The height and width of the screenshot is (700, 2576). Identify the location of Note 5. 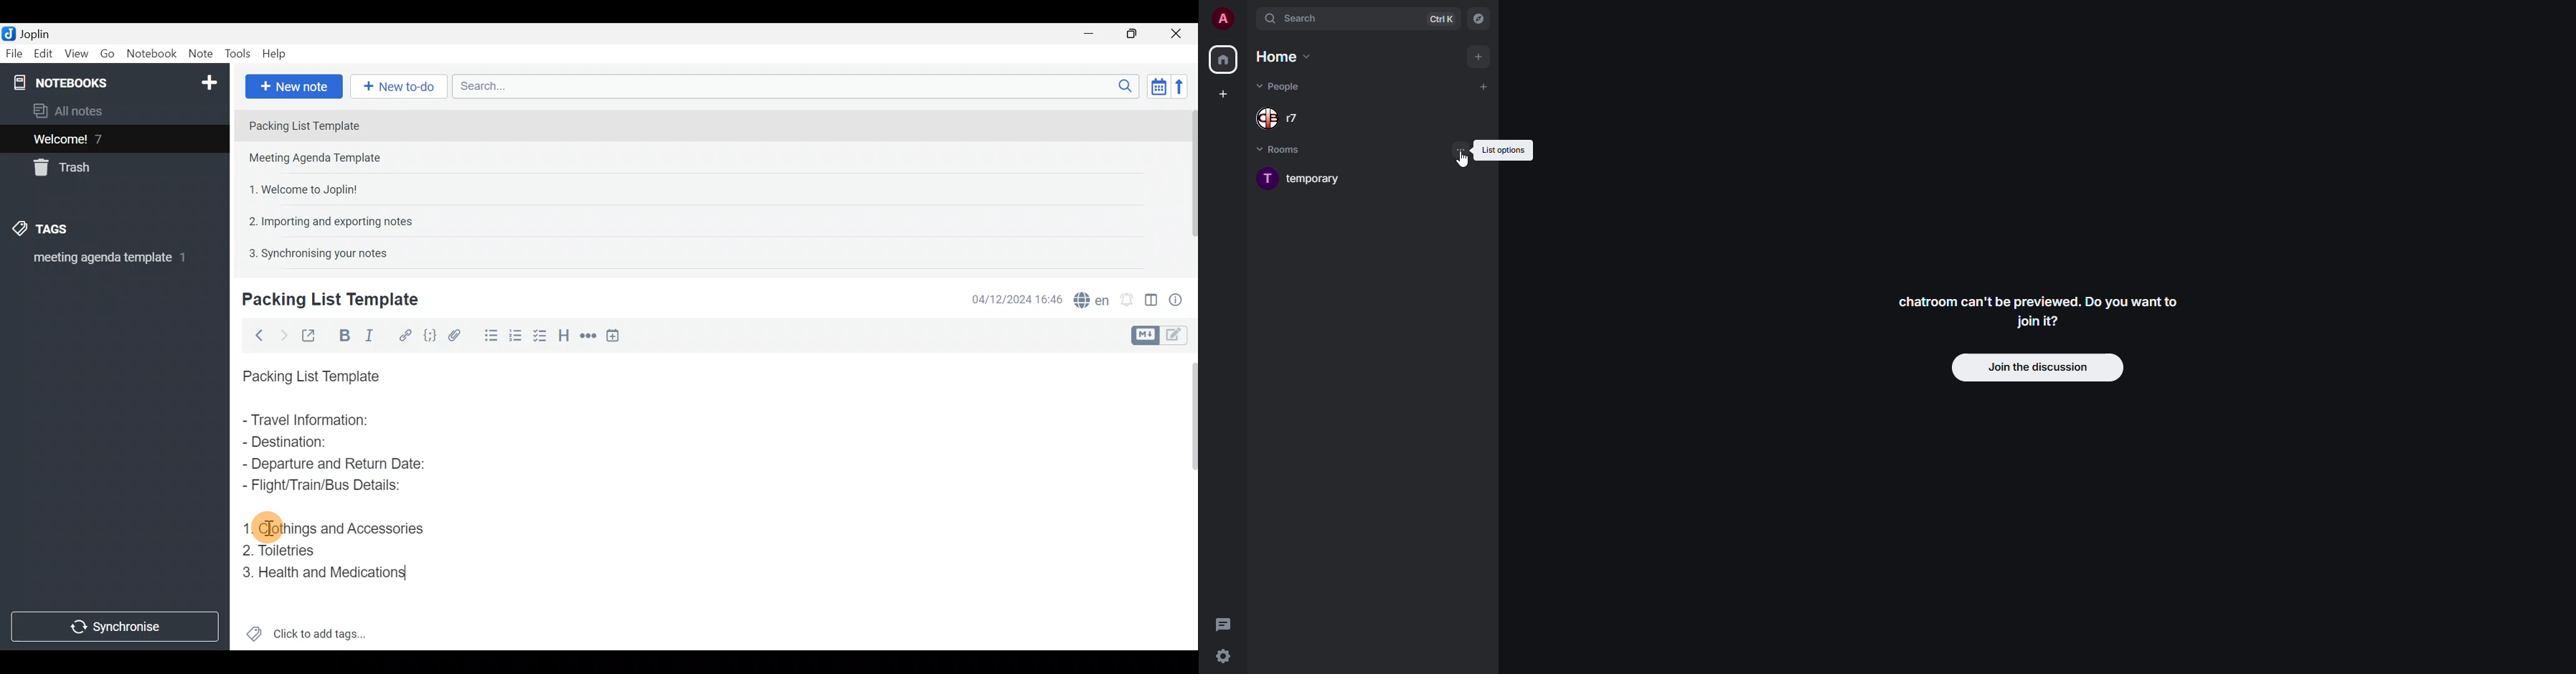
(313, 252).